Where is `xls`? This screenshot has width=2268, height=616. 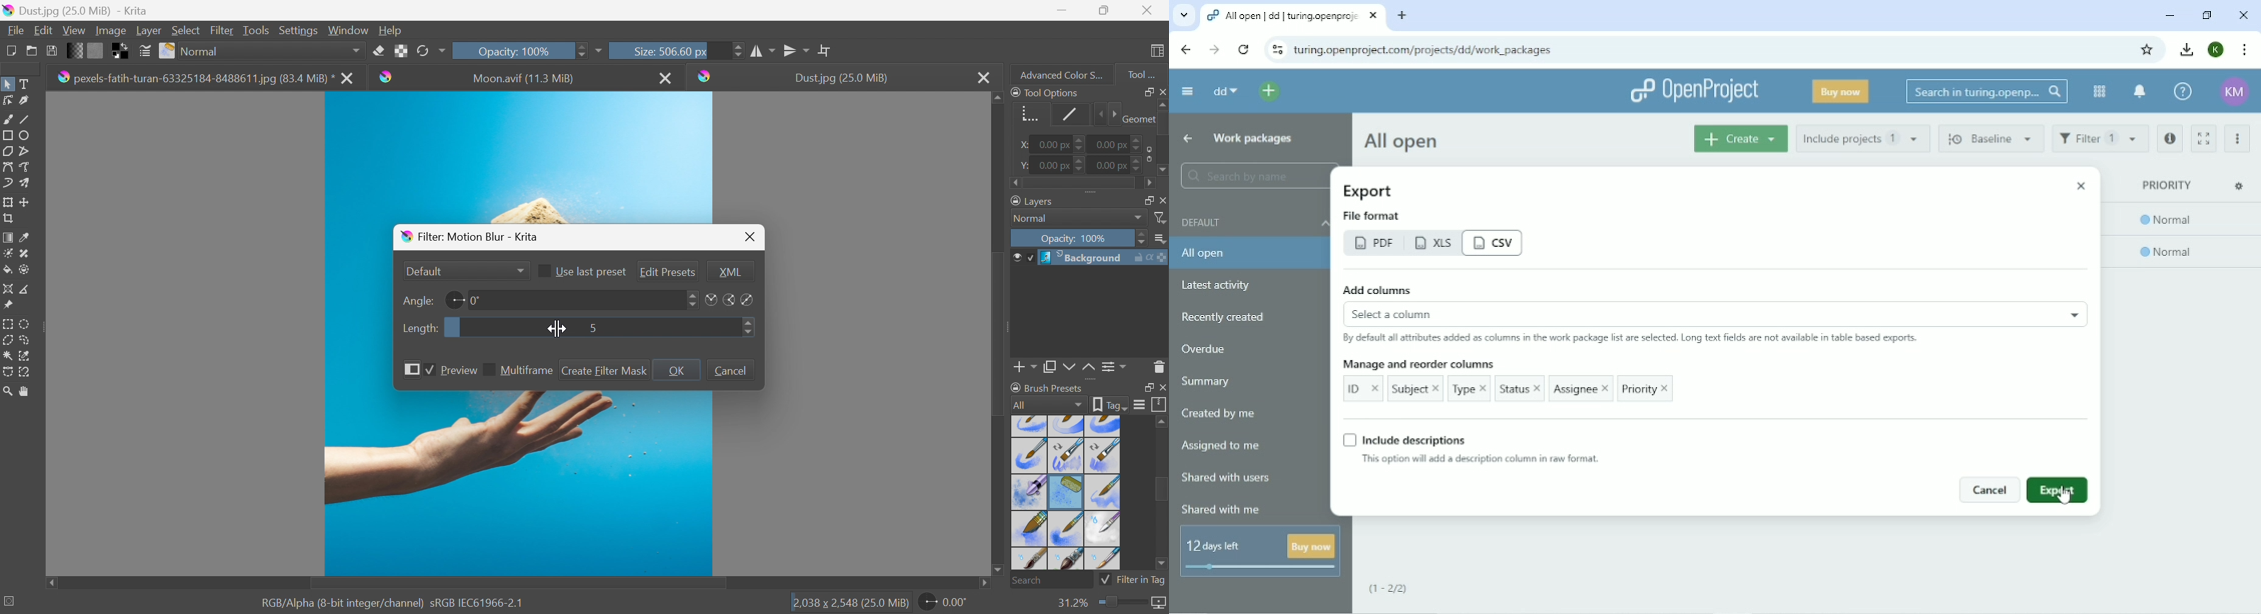
xls is located at coordinates (1433, 240).